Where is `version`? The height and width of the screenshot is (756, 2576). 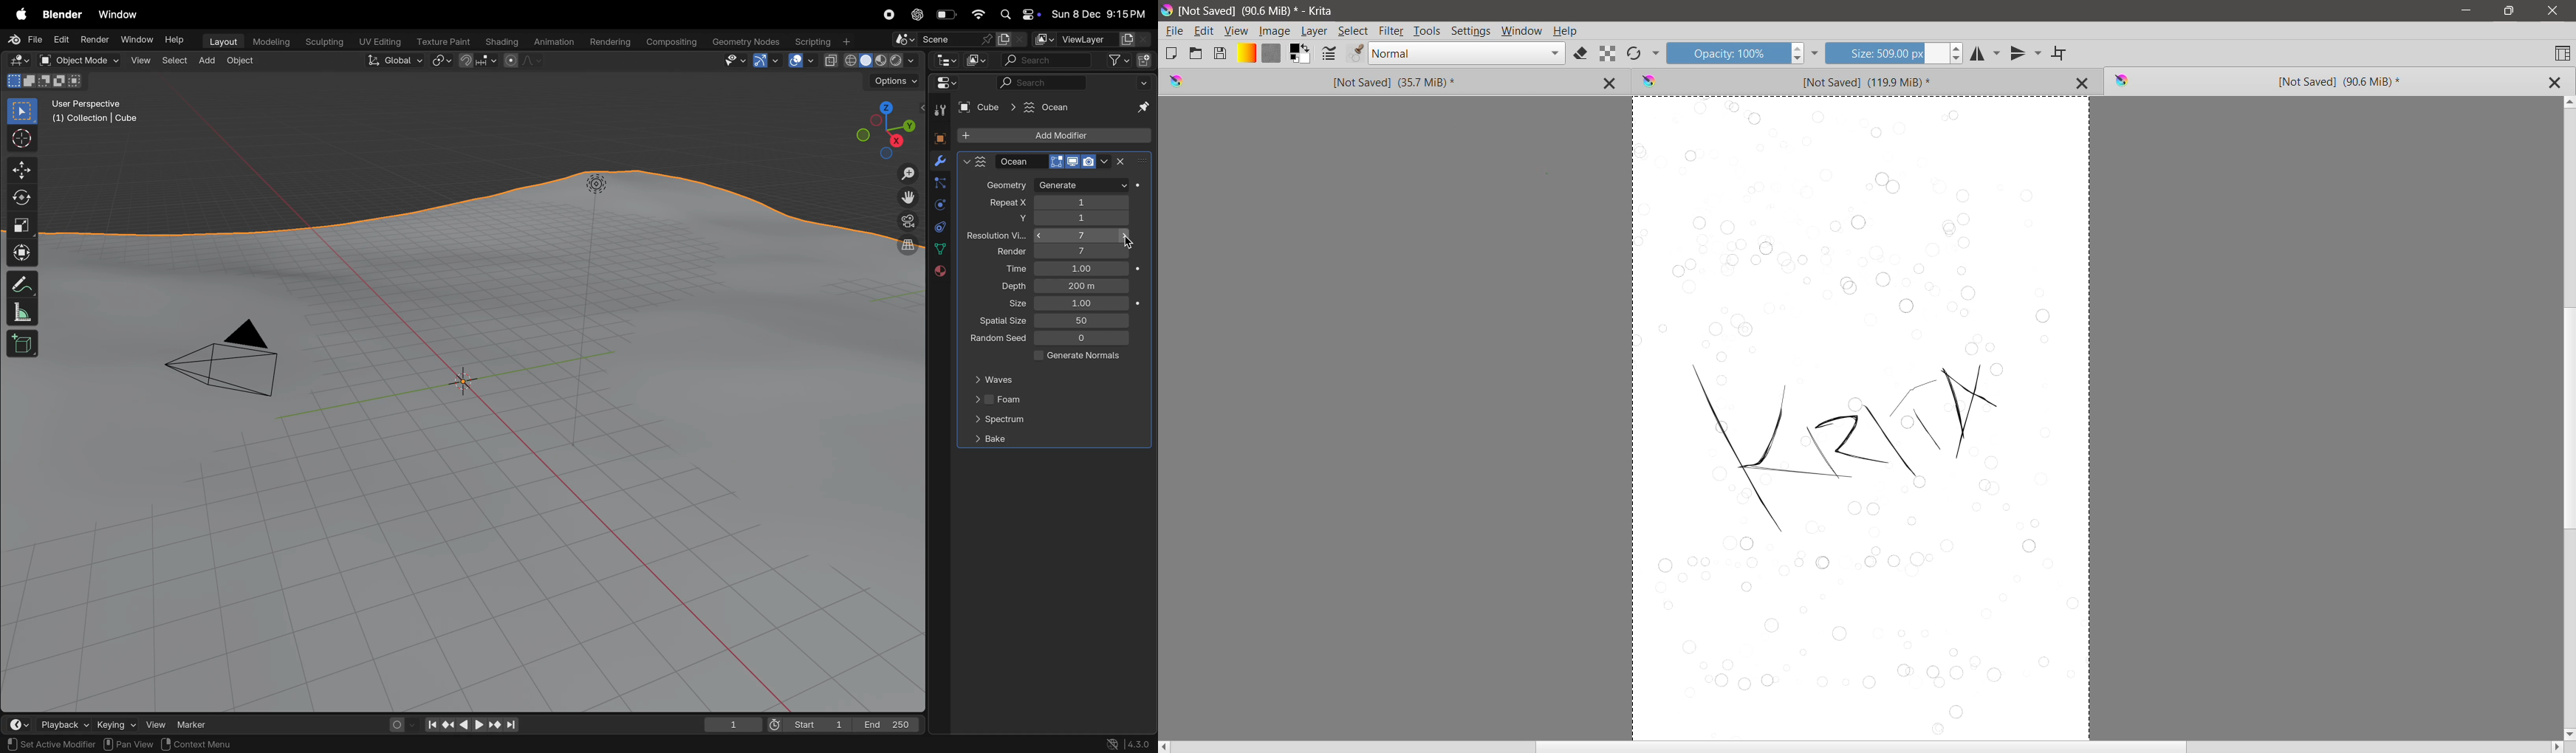 version is located at coordinates (1130, 743).